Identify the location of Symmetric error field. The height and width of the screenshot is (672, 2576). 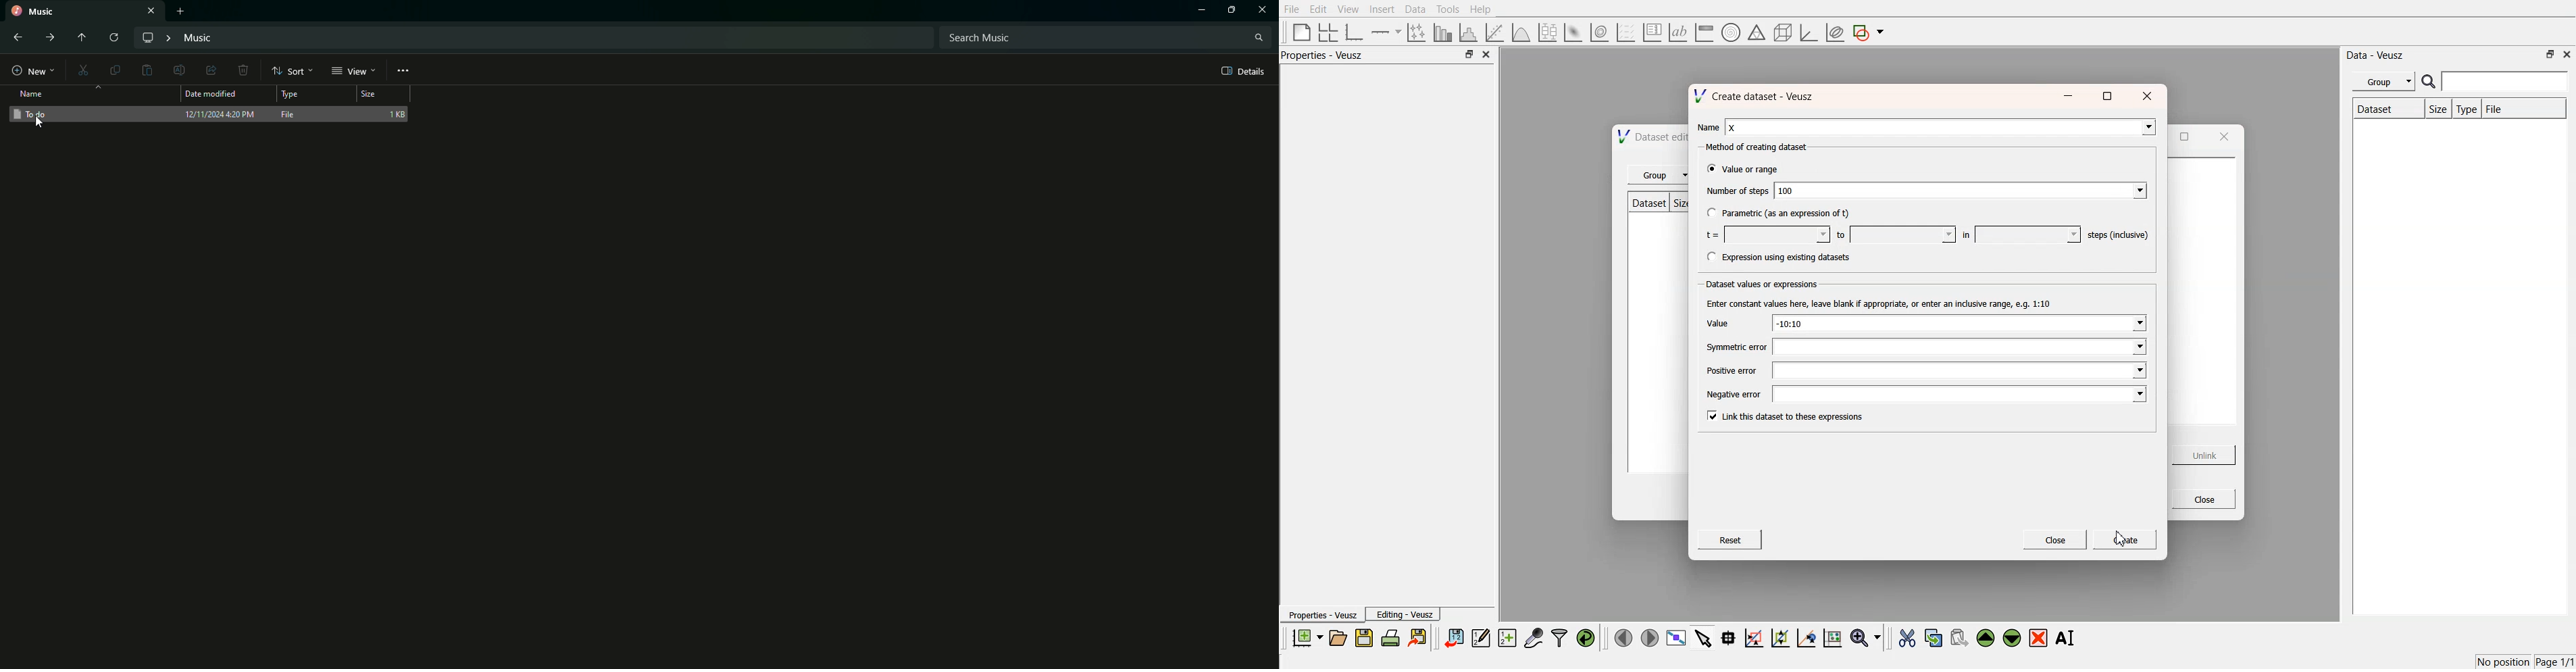
(1958, 347).